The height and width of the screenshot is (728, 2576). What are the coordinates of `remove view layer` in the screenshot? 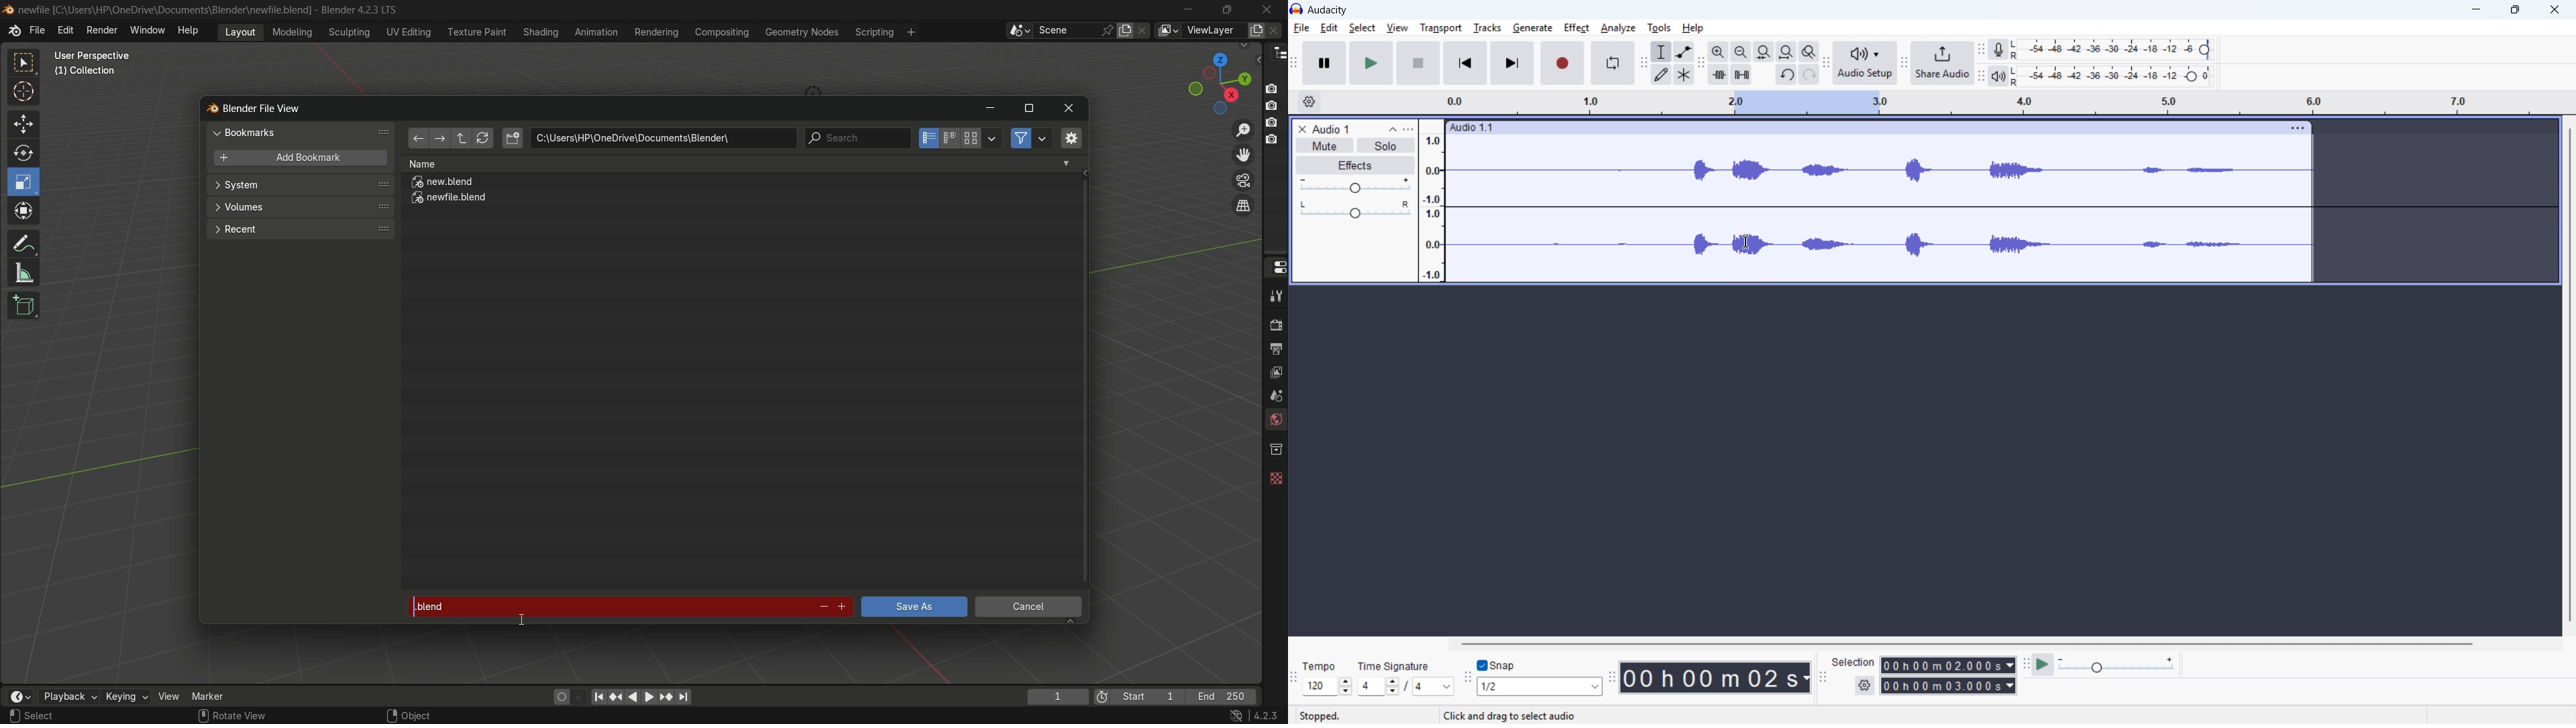 It's located at (1277, 29).